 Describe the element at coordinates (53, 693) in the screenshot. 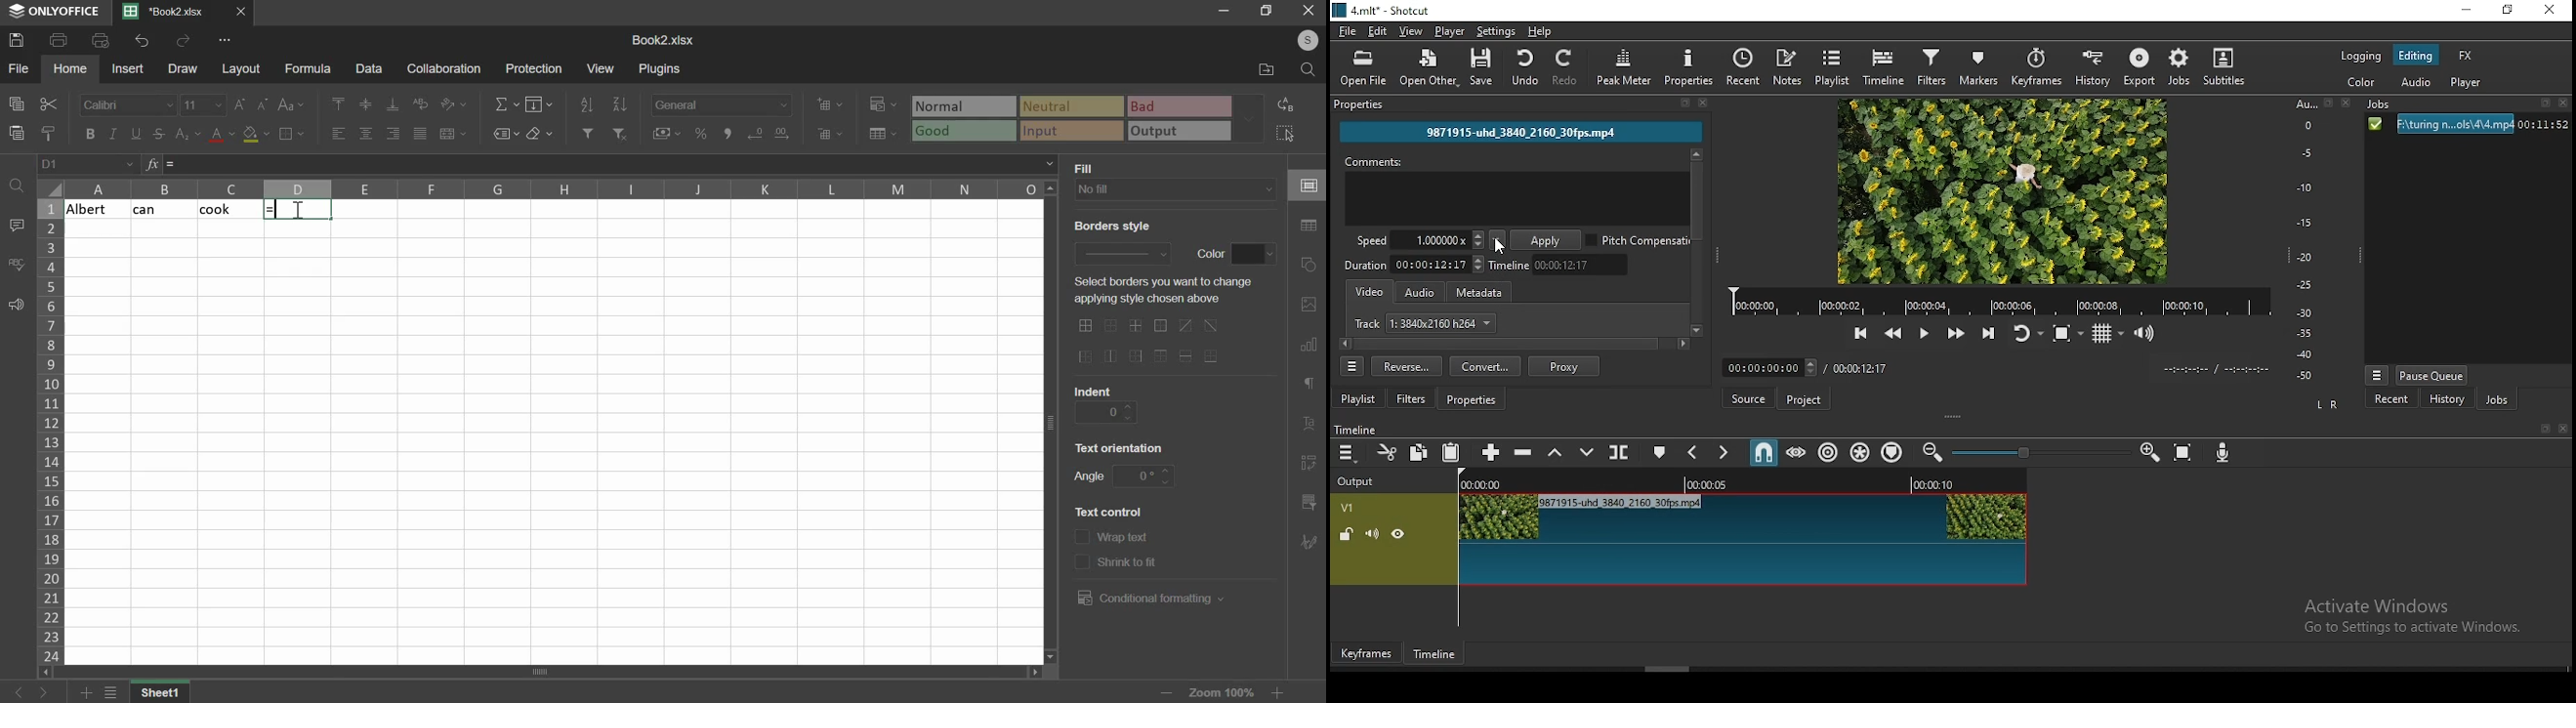

I see `go forward` at that location.